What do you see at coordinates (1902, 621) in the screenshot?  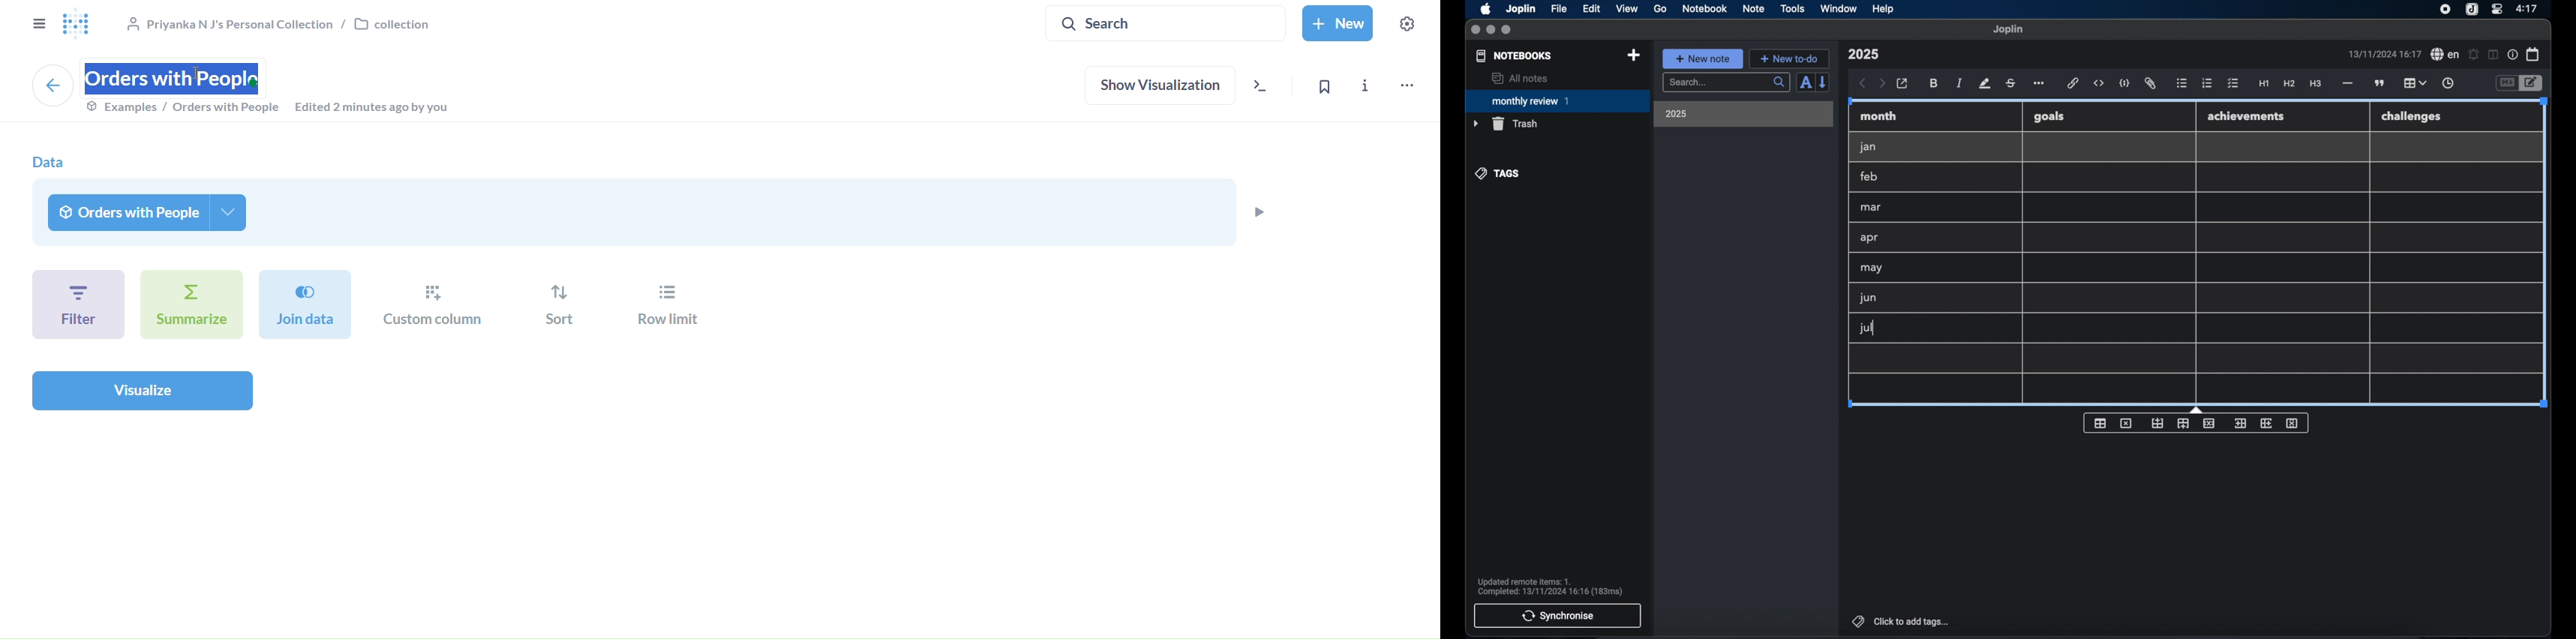 I see `click to add tags` at bounding box center [1902, 621].